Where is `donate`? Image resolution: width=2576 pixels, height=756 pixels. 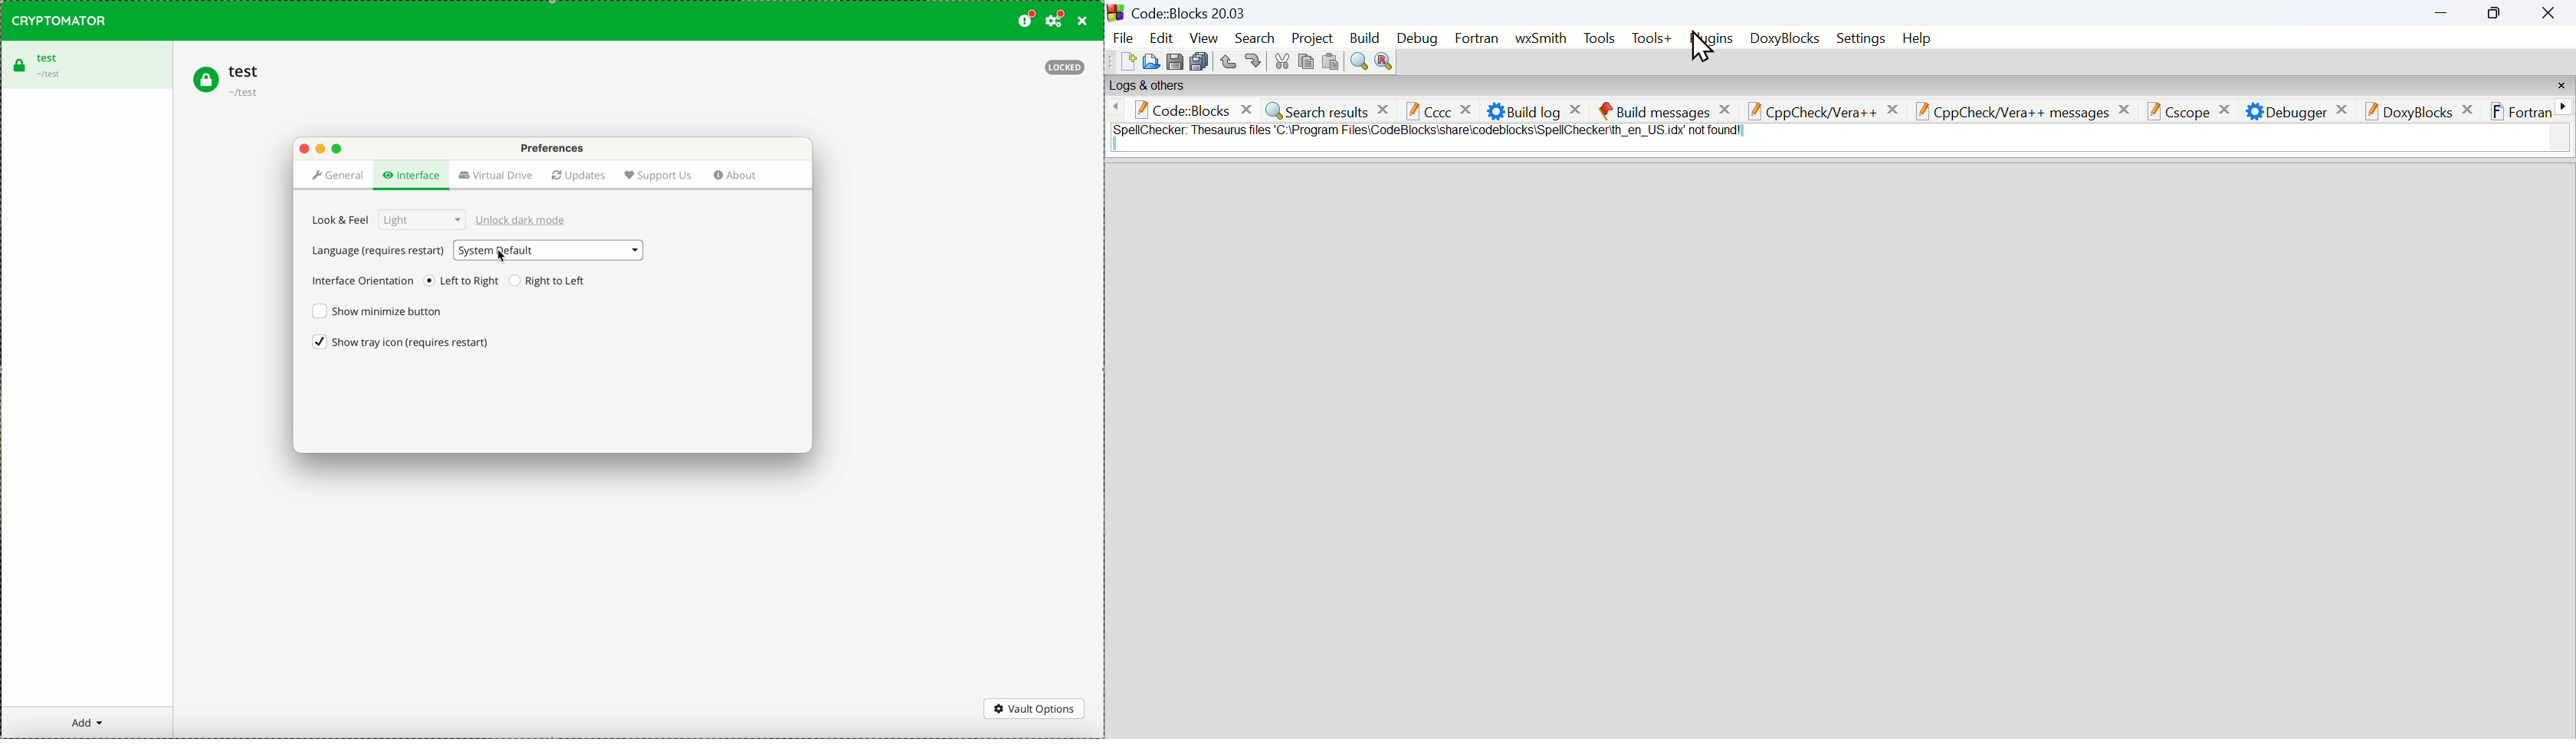
donate is located at coordinates (1025, 21).